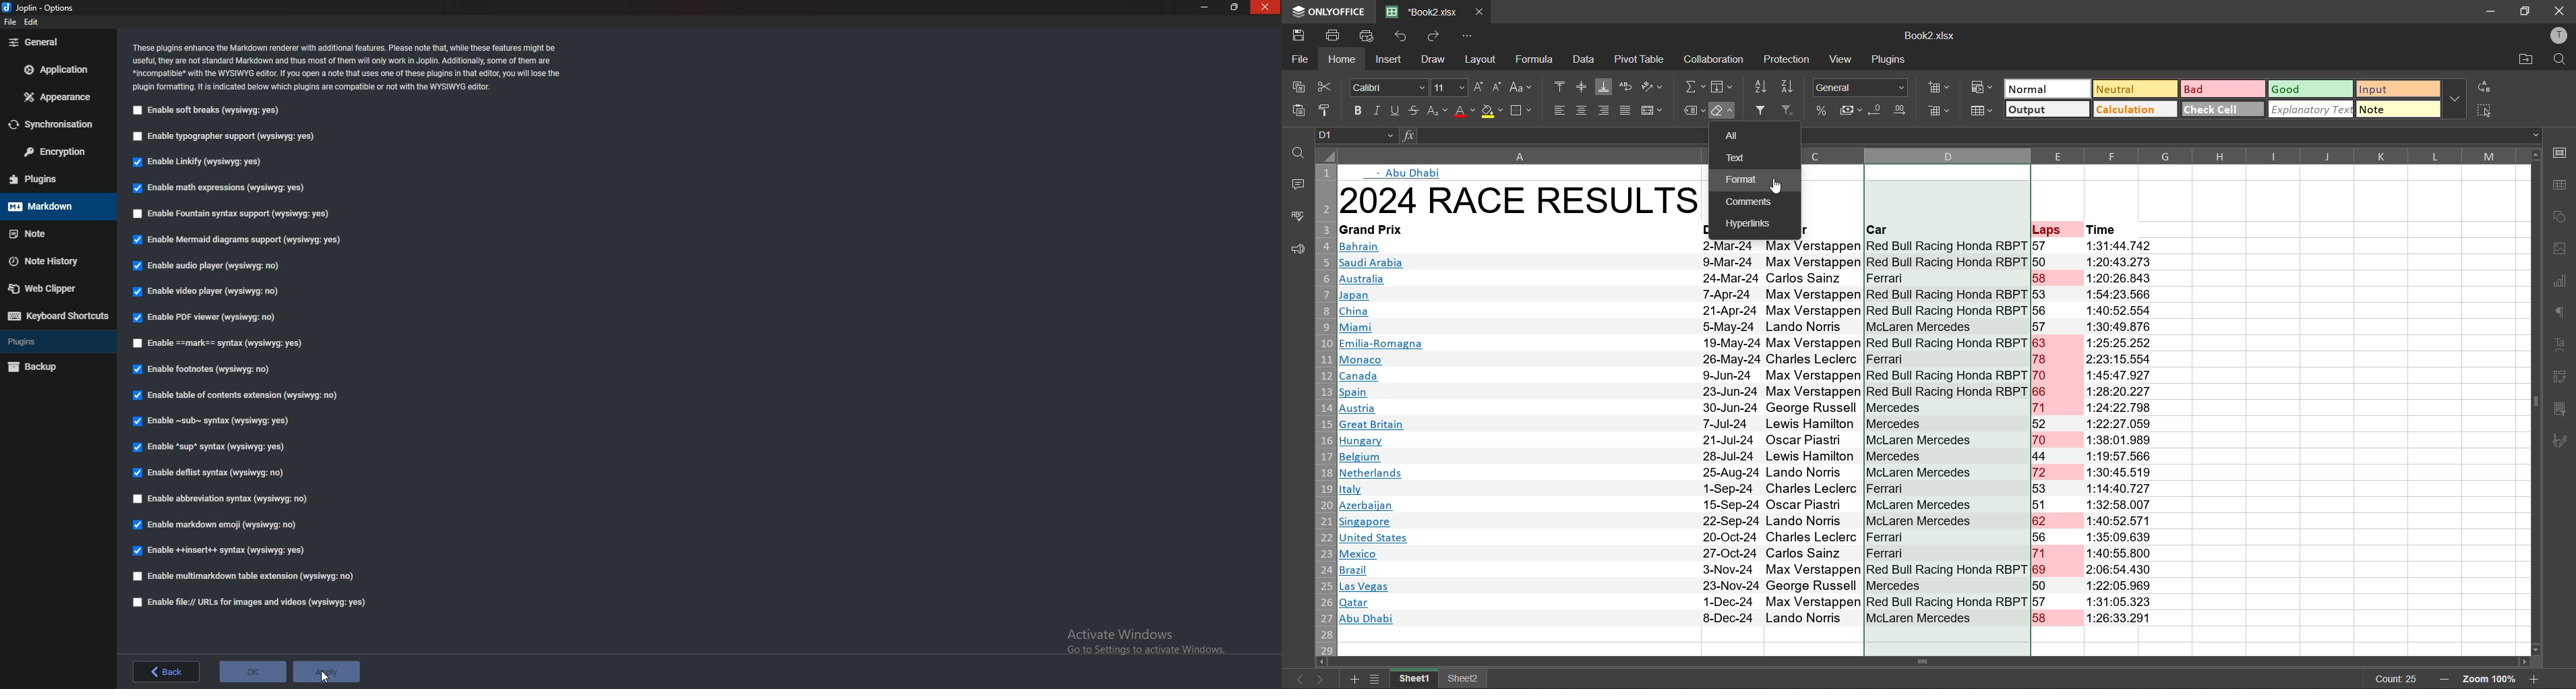 This screenshot has height=700, width=2576. Describe the element at coordinates (1746, 571) in the screenshot. I see `IB razil 3-Nov-24 Max Verstappen Red Bull Racing Honda RBPT 69 2:06:54.430` at that location.